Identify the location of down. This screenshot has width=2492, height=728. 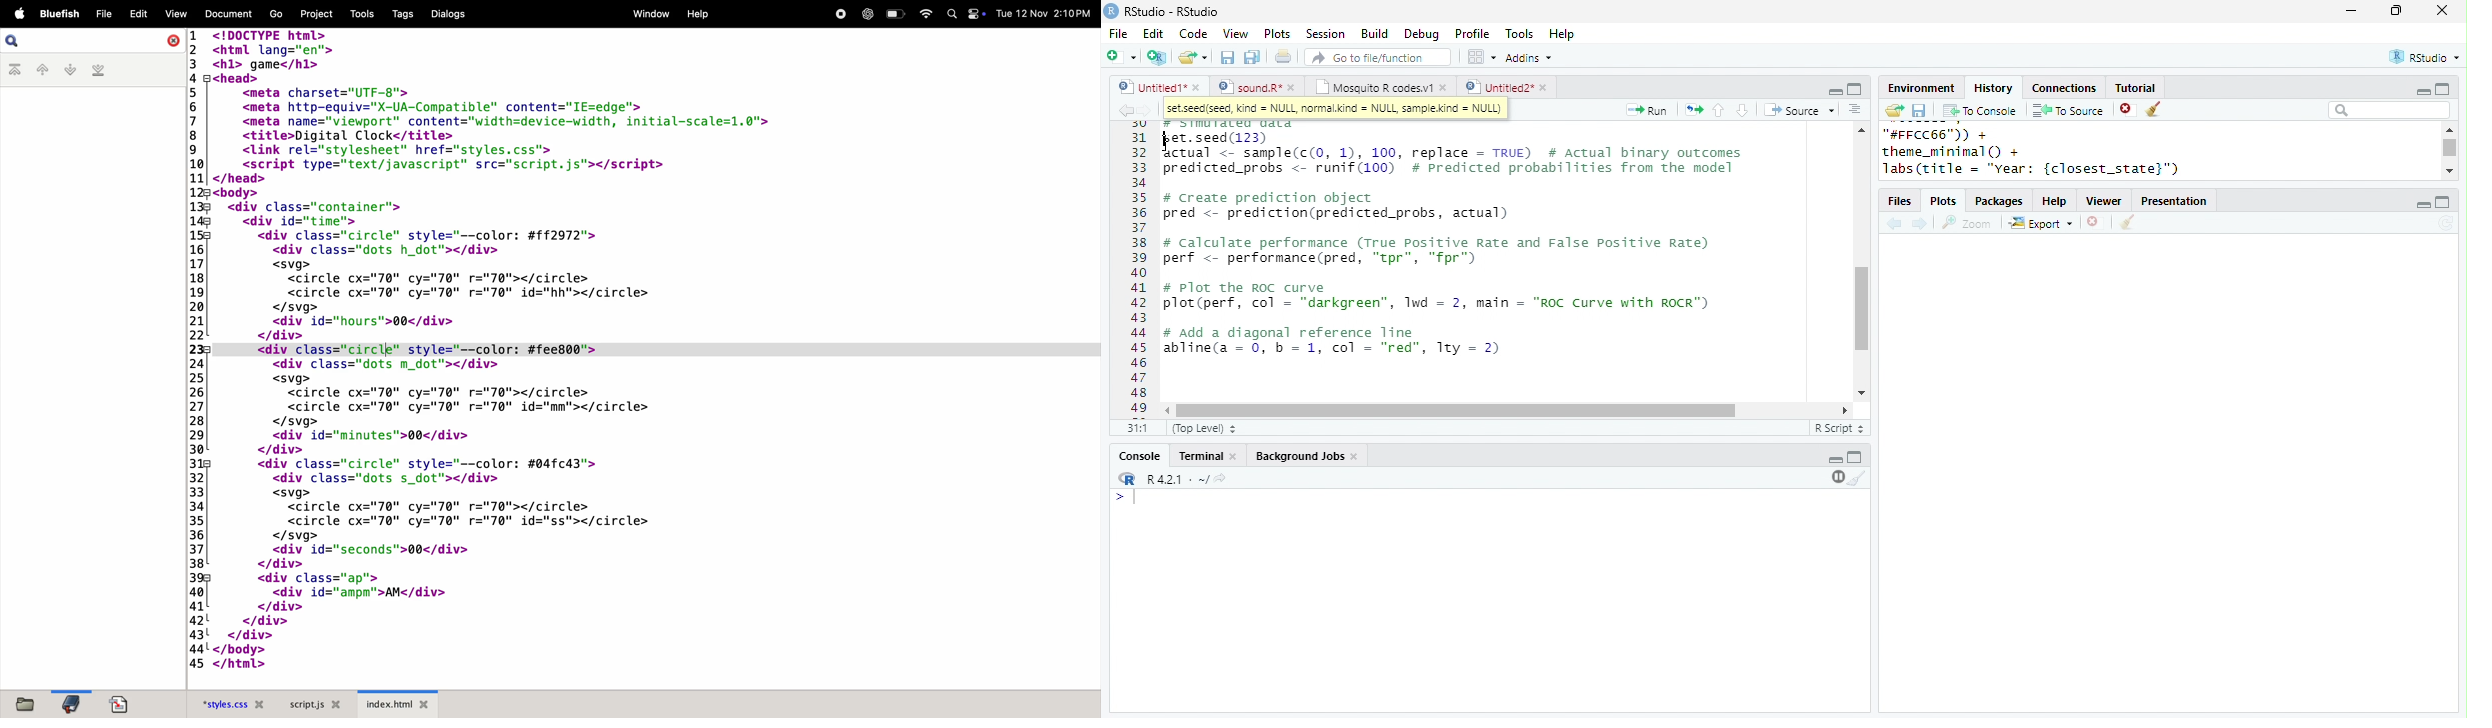
(1741, 110).